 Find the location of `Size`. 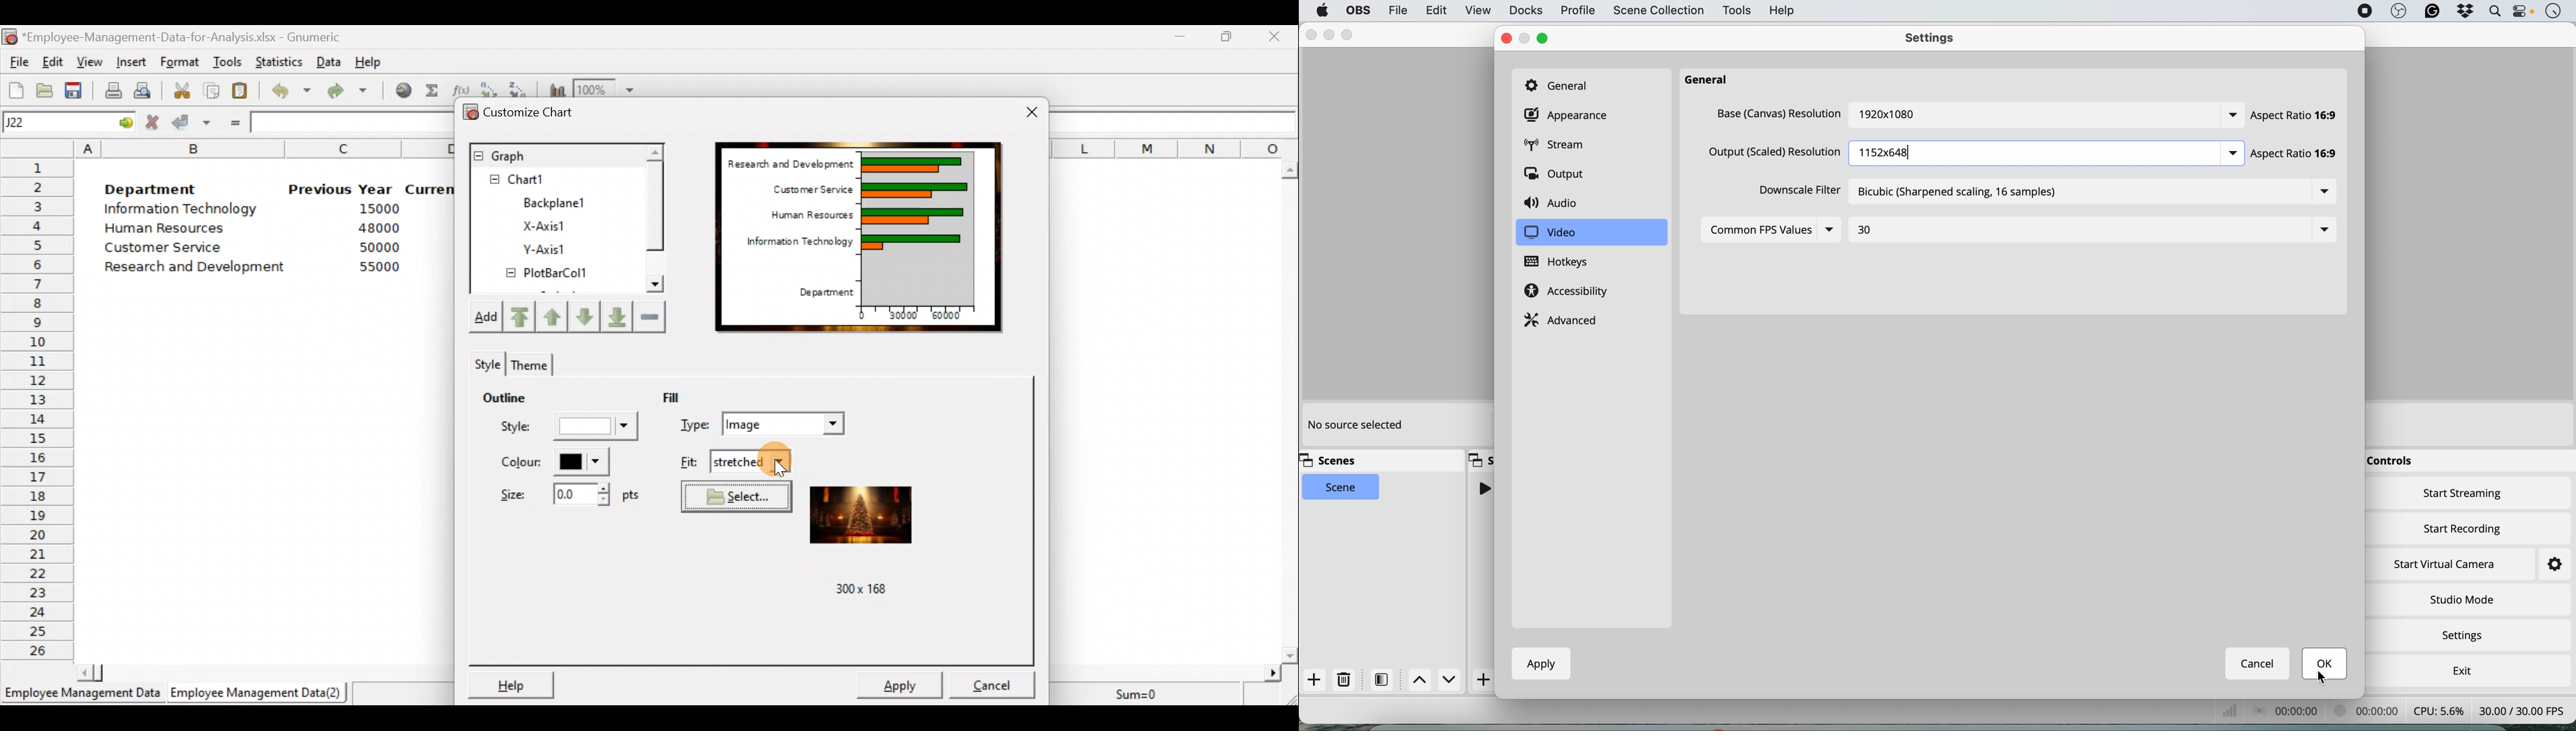

Size is located at coordinates (564, 498).